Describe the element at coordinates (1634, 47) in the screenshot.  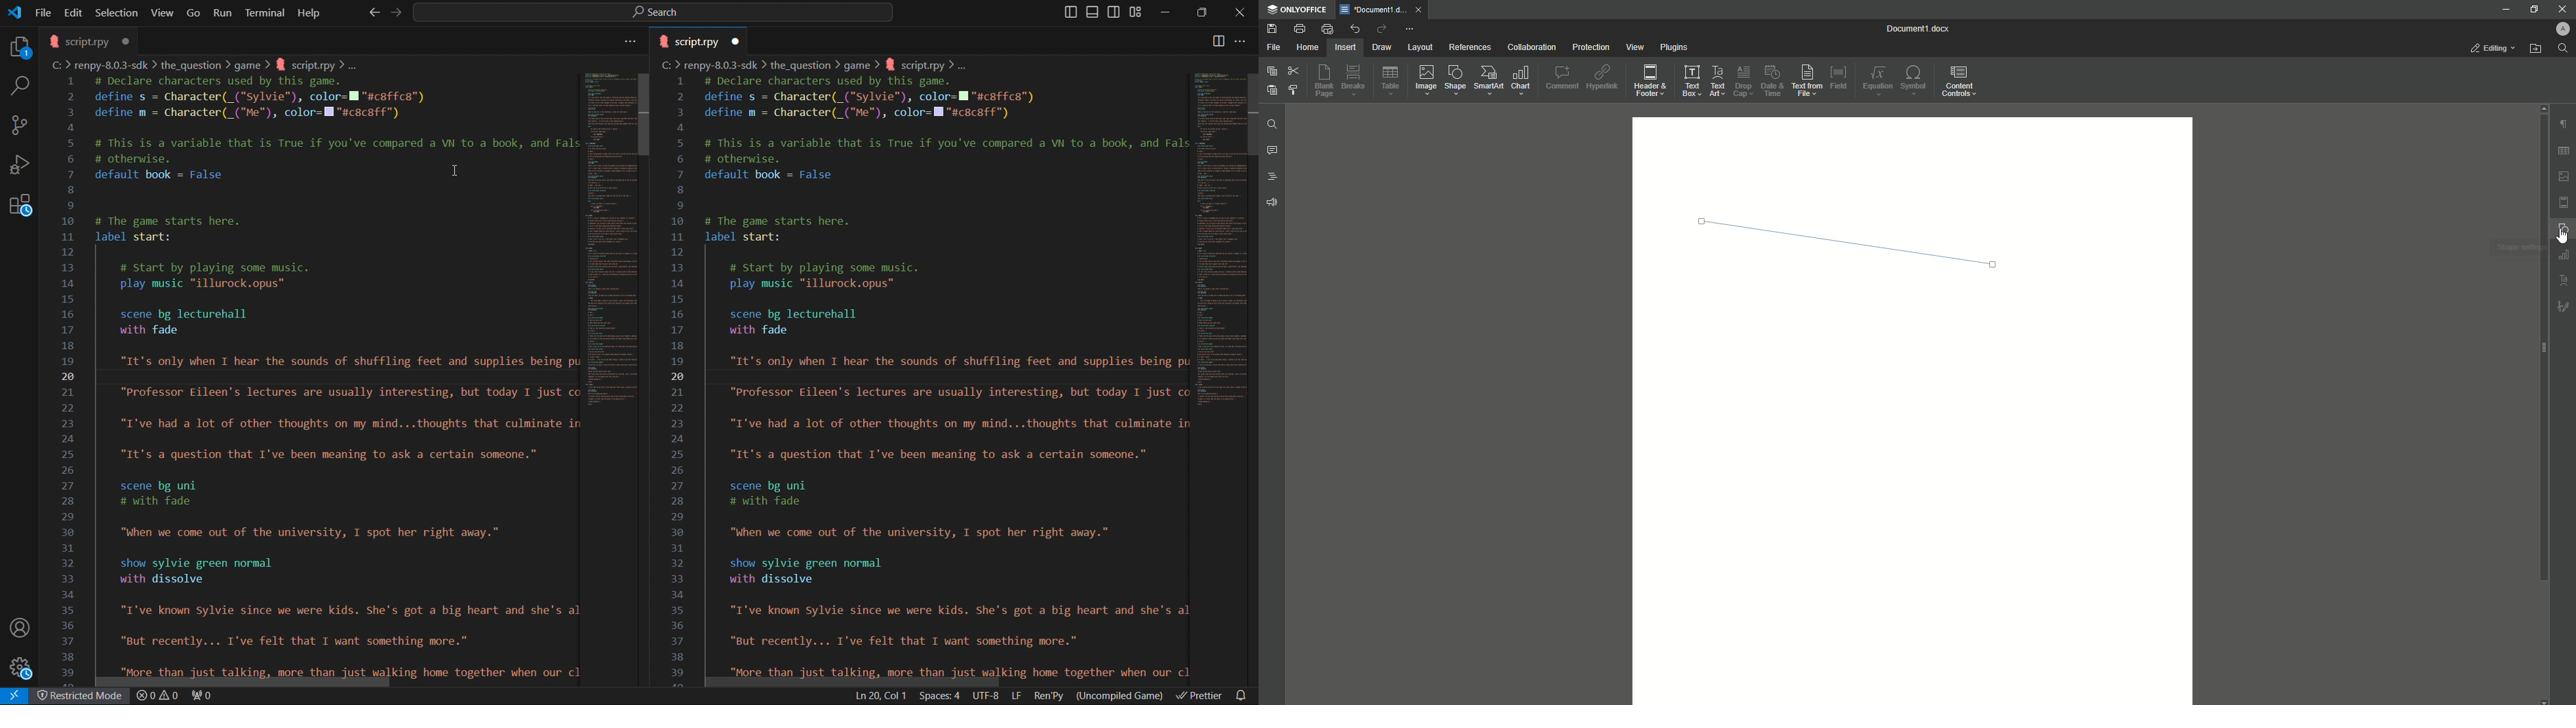
I see `View` at that location.